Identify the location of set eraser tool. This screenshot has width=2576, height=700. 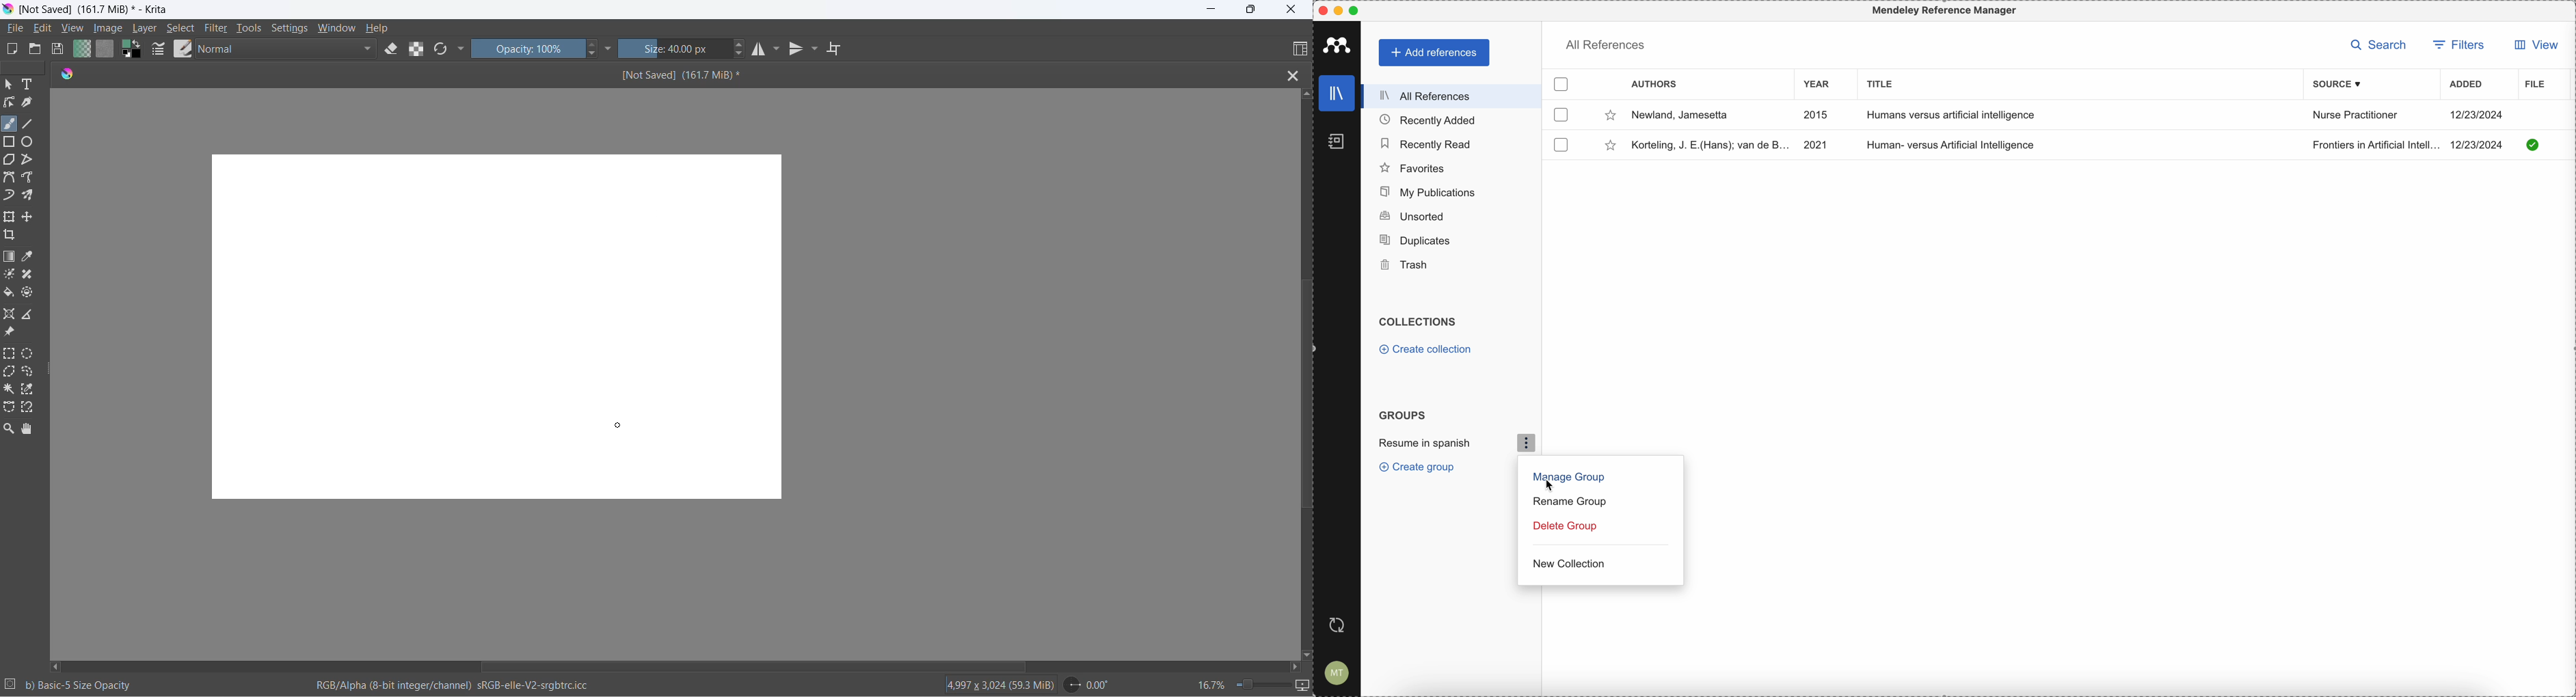
(392, 49).